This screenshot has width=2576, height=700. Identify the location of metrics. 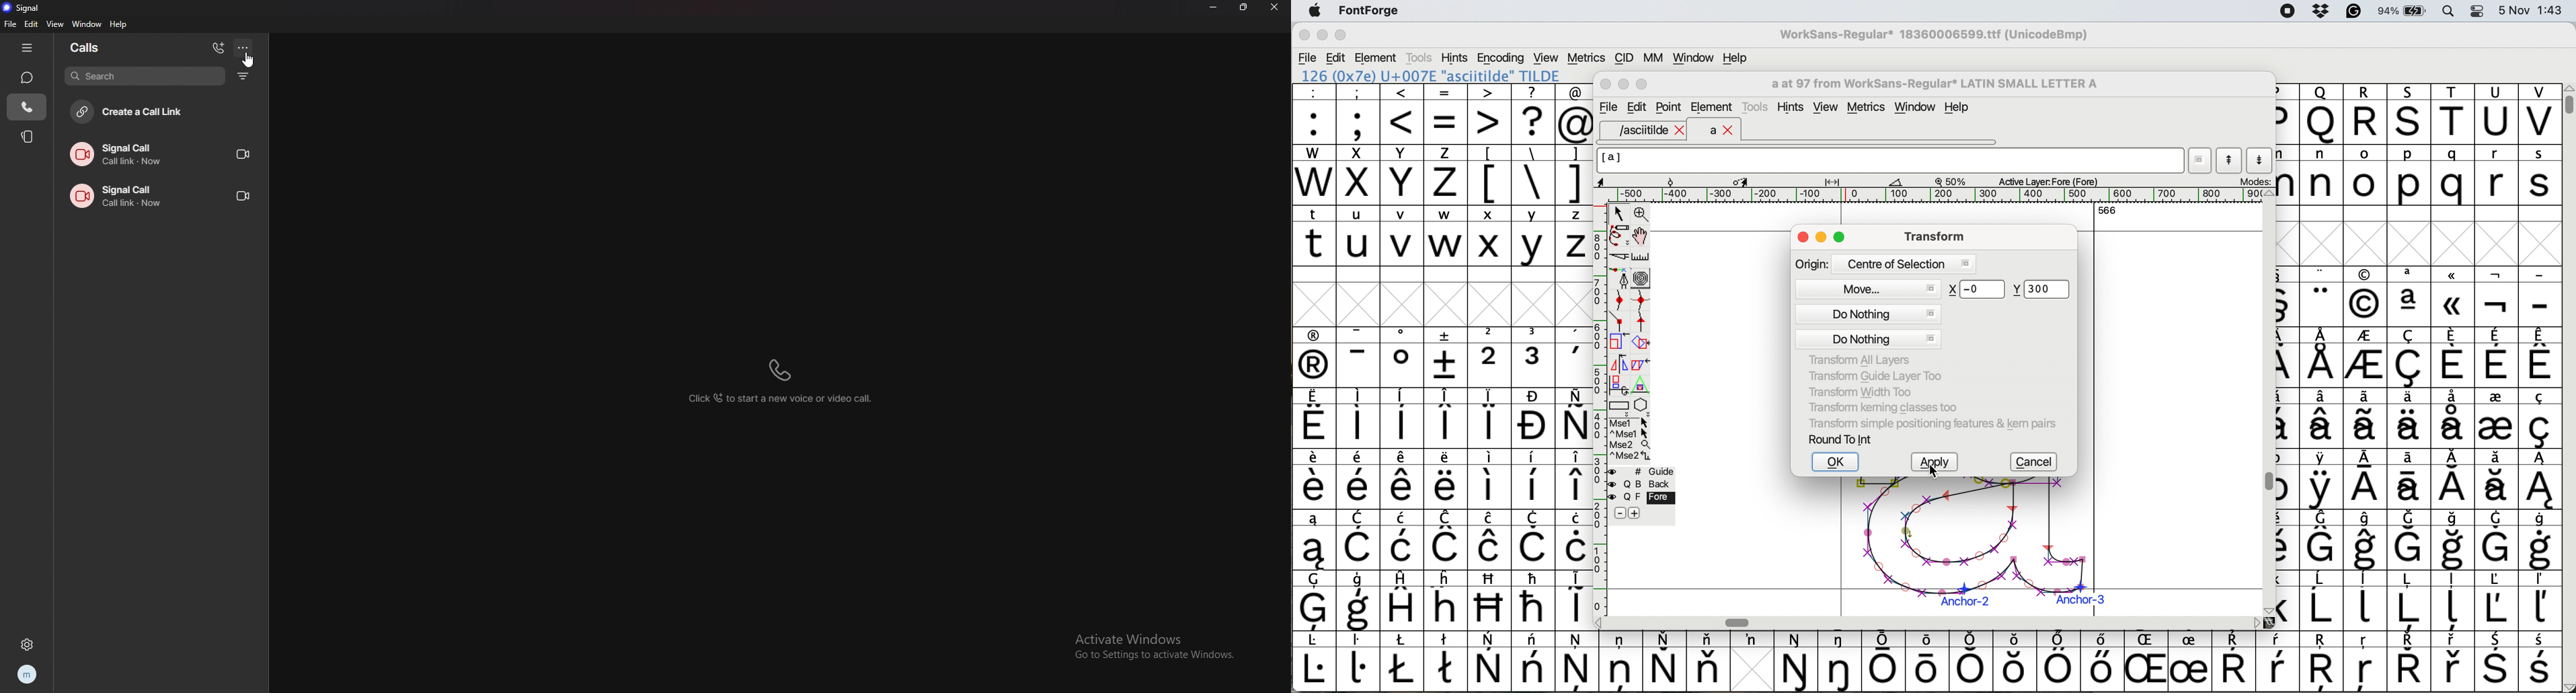
(1870, 108).